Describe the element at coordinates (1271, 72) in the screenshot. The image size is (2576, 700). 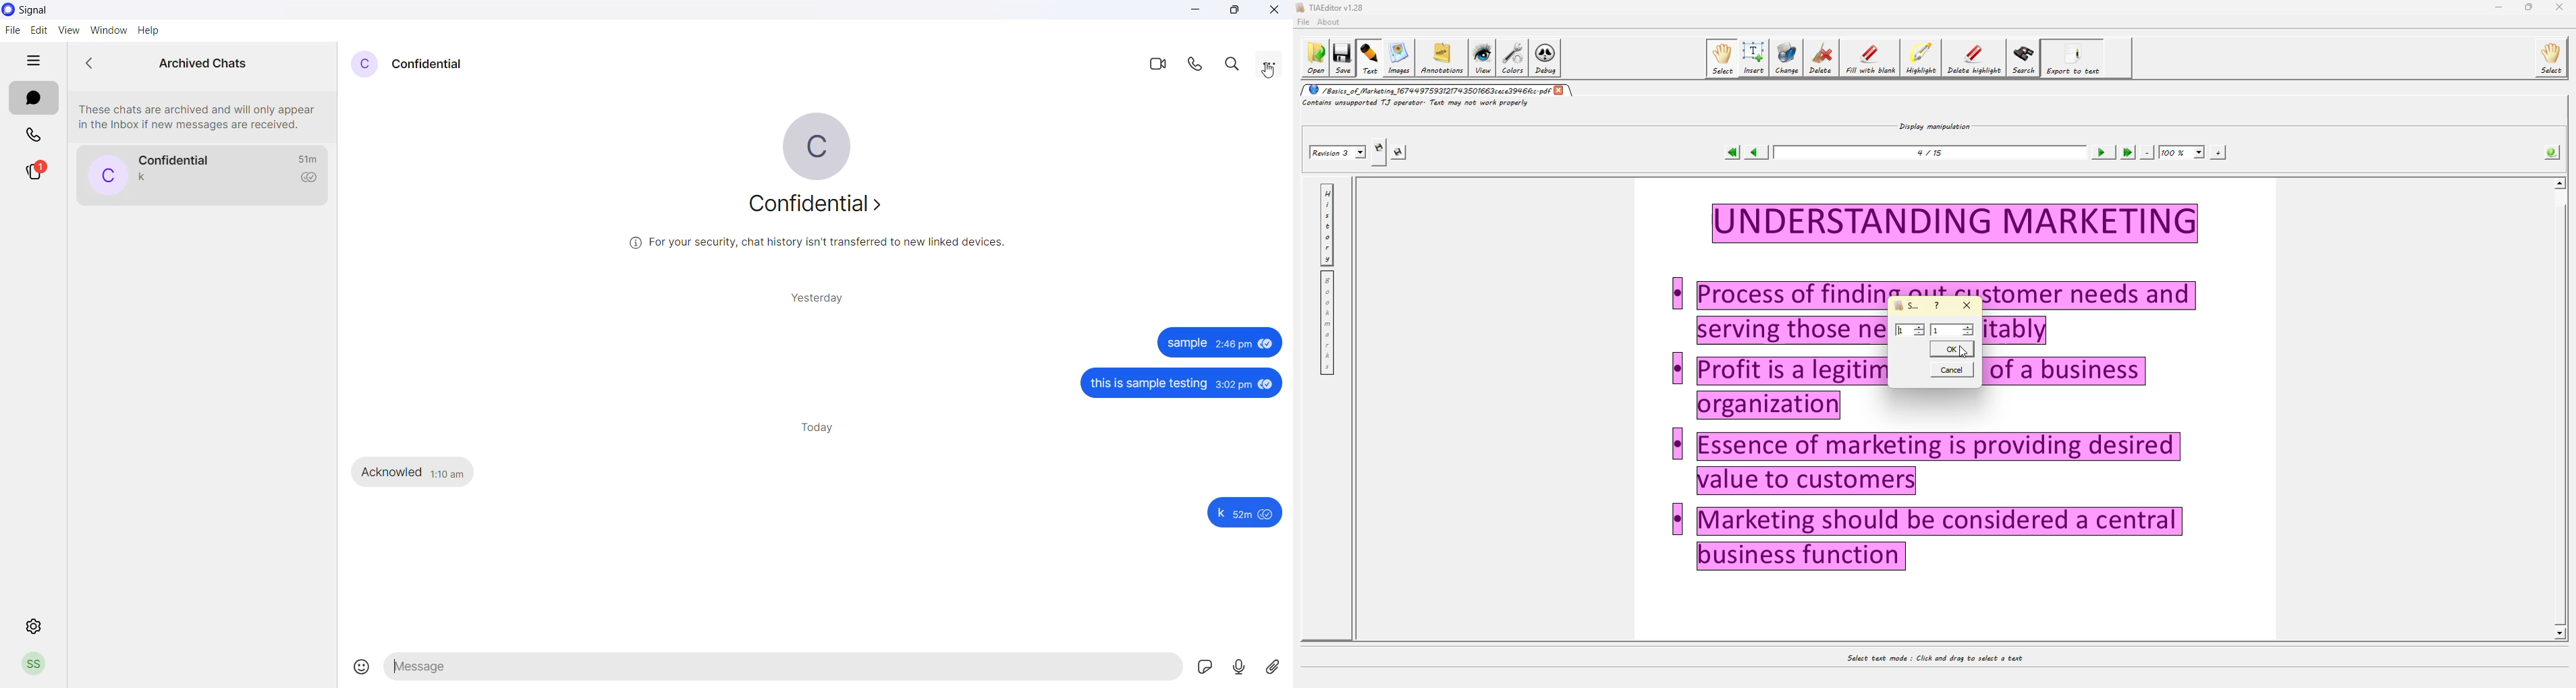
I see `cursor` at that location.